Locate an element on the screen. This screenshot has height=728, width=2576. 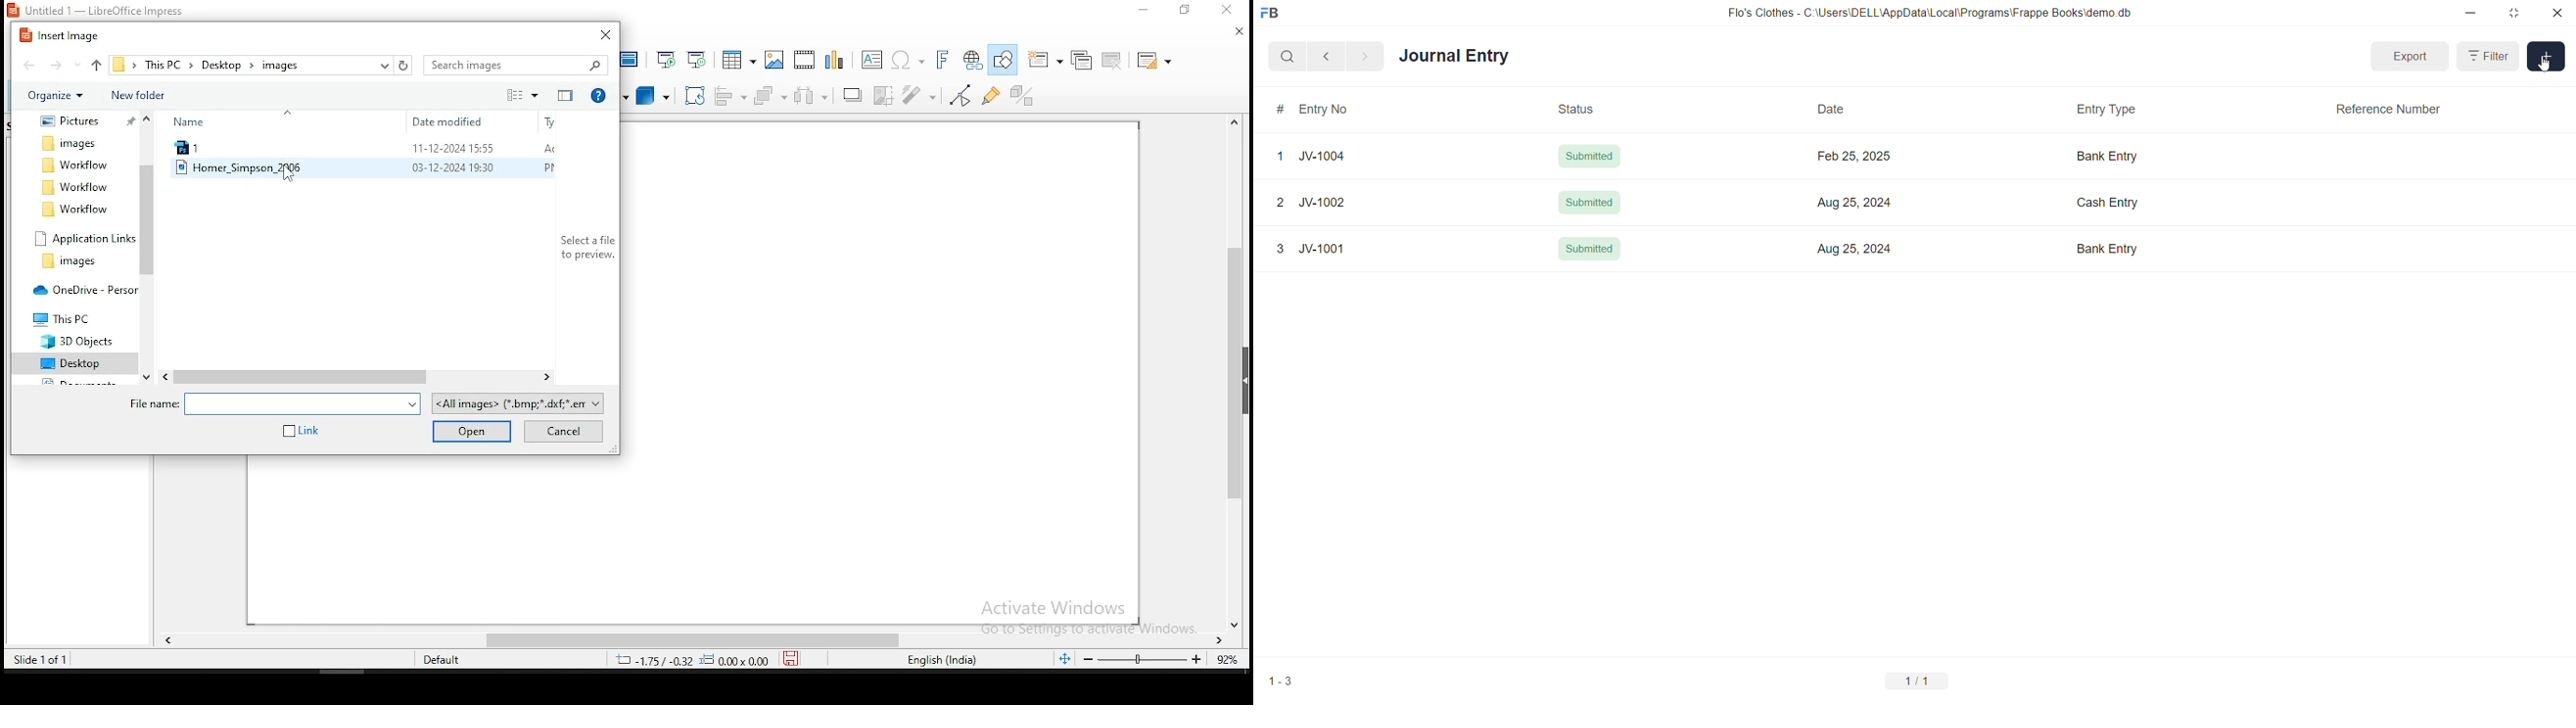
rotate is located at coordinates (693, 94).